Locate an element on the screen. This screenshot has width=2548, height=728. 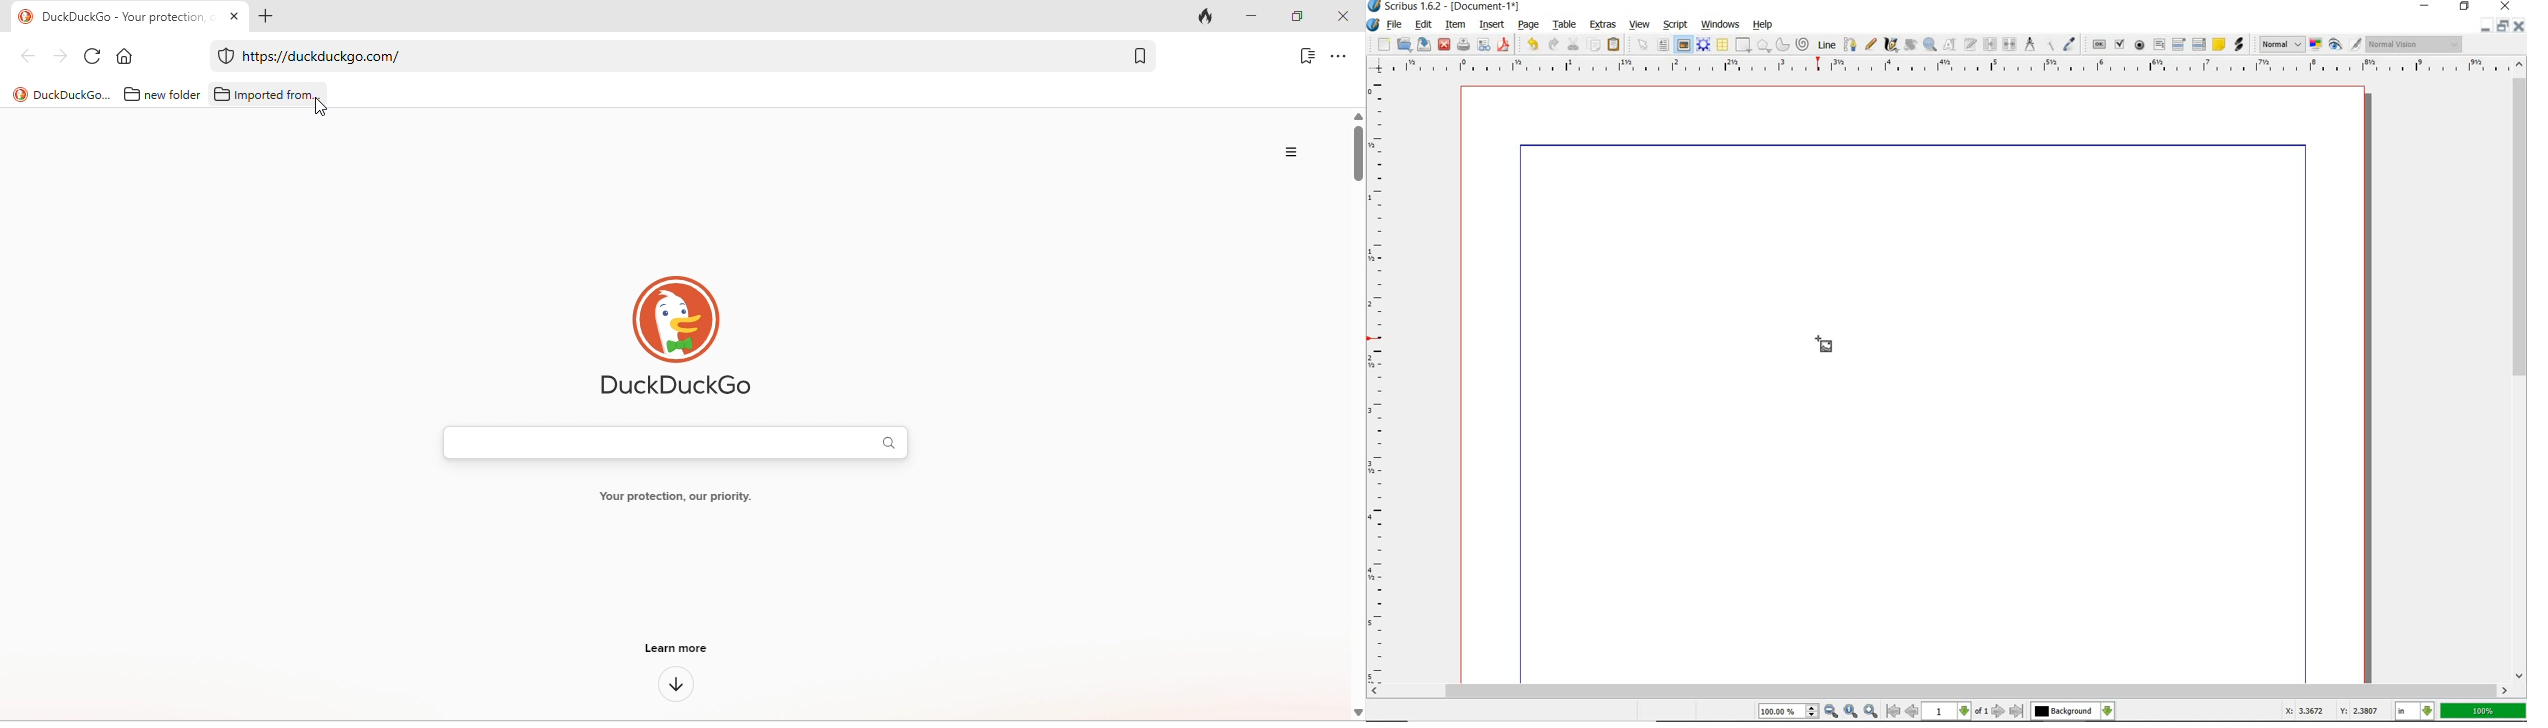
add  is located at coordinates (271, 17).